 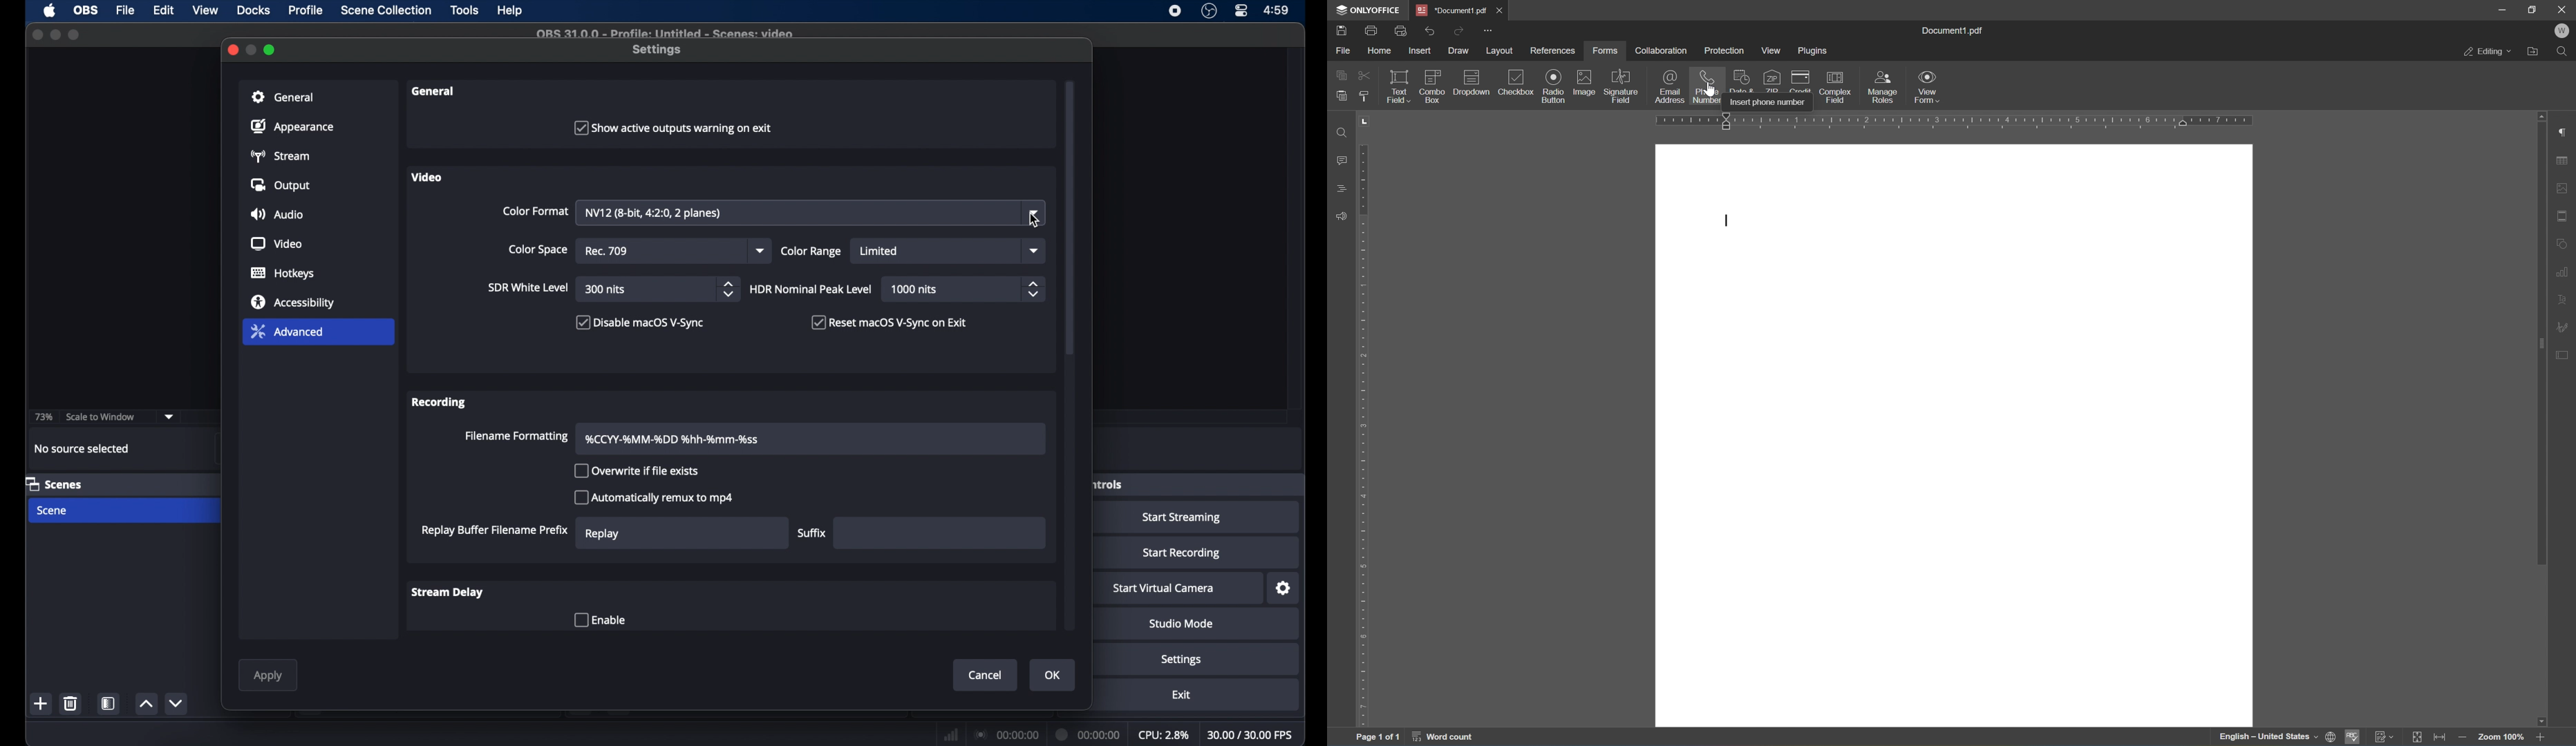 What do you see at coordinates (1337, 133) in the screenshot?
I see `find` at bounding box center [1337, 133].